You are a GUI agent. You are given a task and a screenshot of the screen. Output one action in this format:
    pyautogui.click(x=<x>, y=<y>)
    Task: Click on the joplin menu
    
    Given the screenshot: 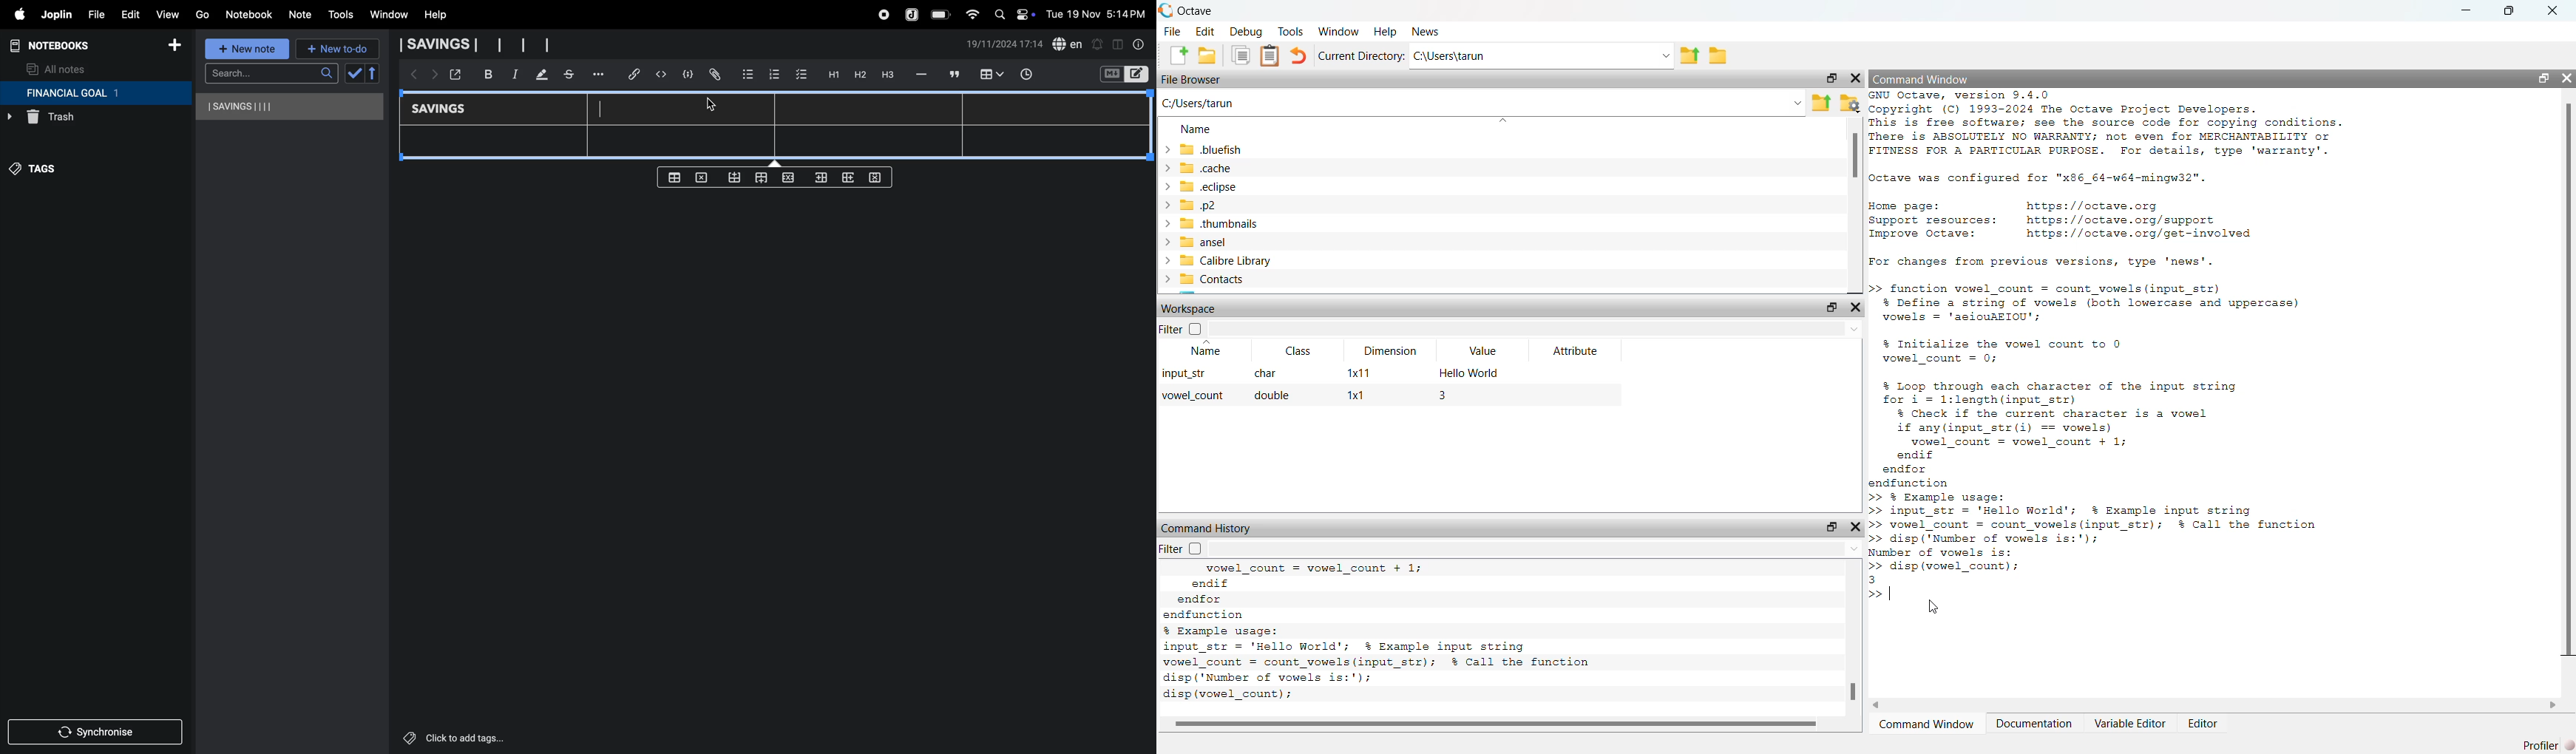 What is the action you would take?
    pyautogui.click(x=54, y=15)
    